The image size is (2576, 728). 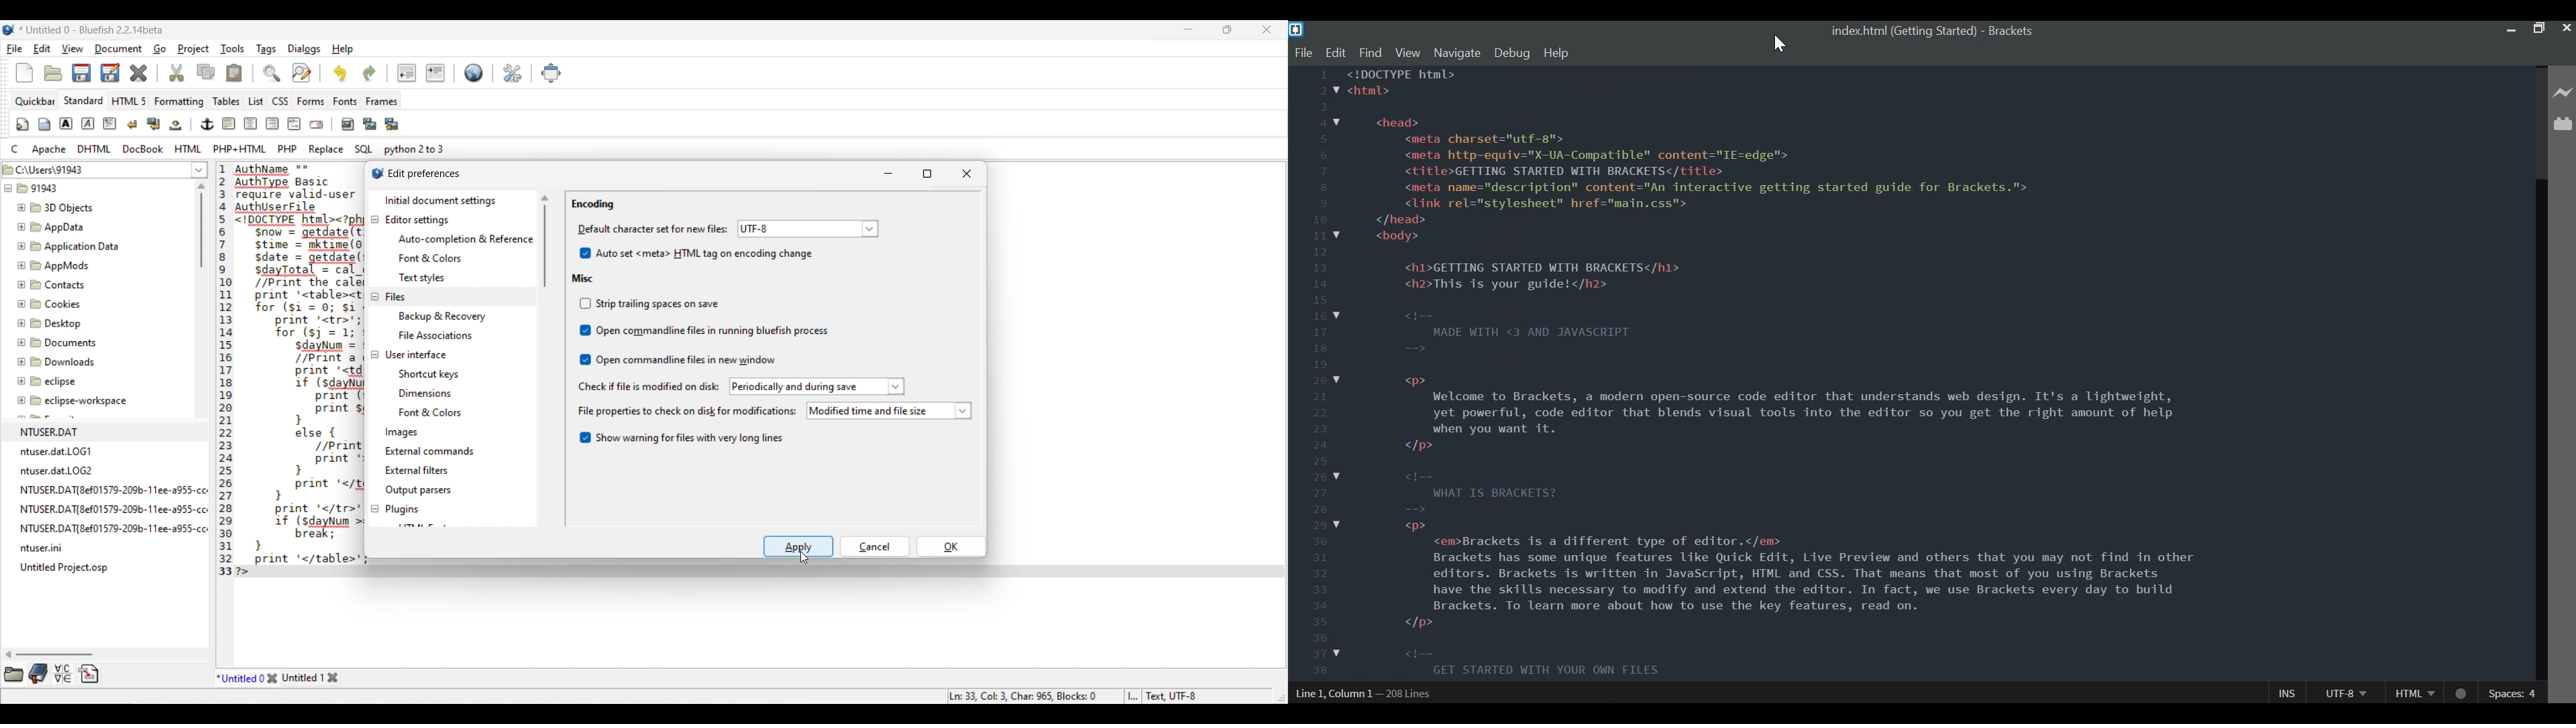 What do you see at coordinates (1309, 375) in the screenshot?
I see `lines numbers` at bounding box center [1309, 375].